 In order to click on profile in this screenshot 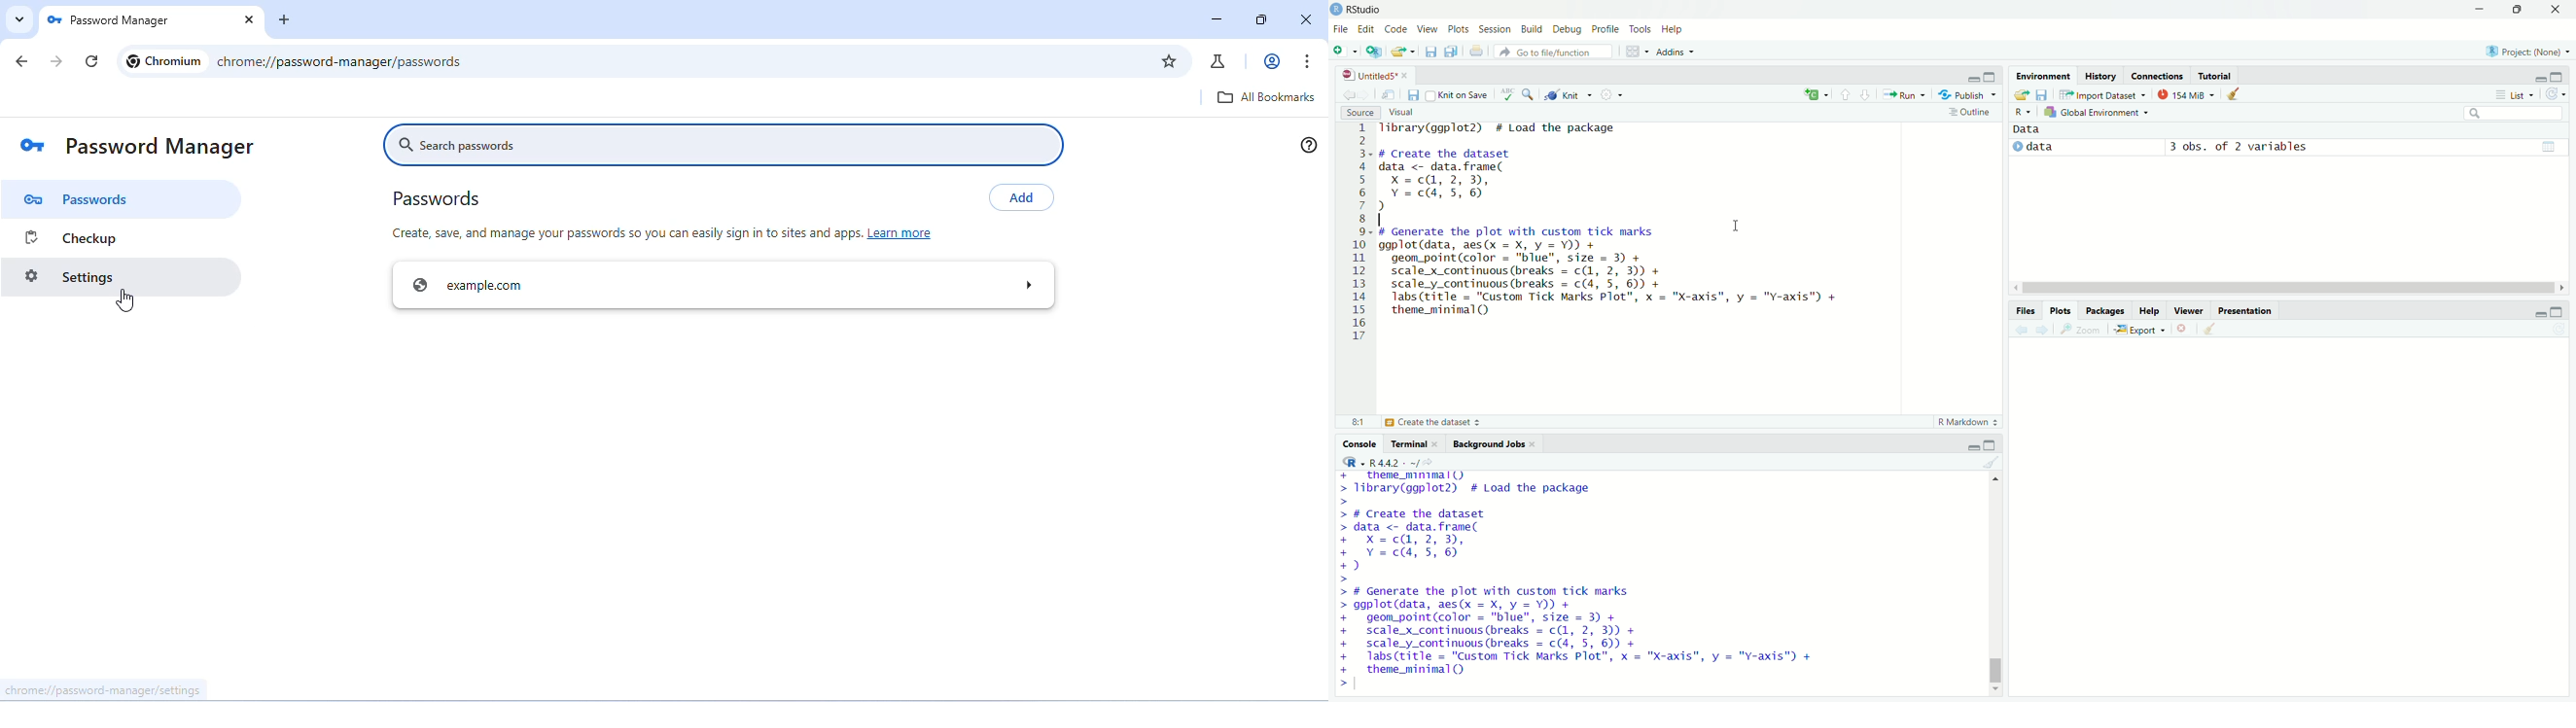, I will do `click(1605, 29)`.